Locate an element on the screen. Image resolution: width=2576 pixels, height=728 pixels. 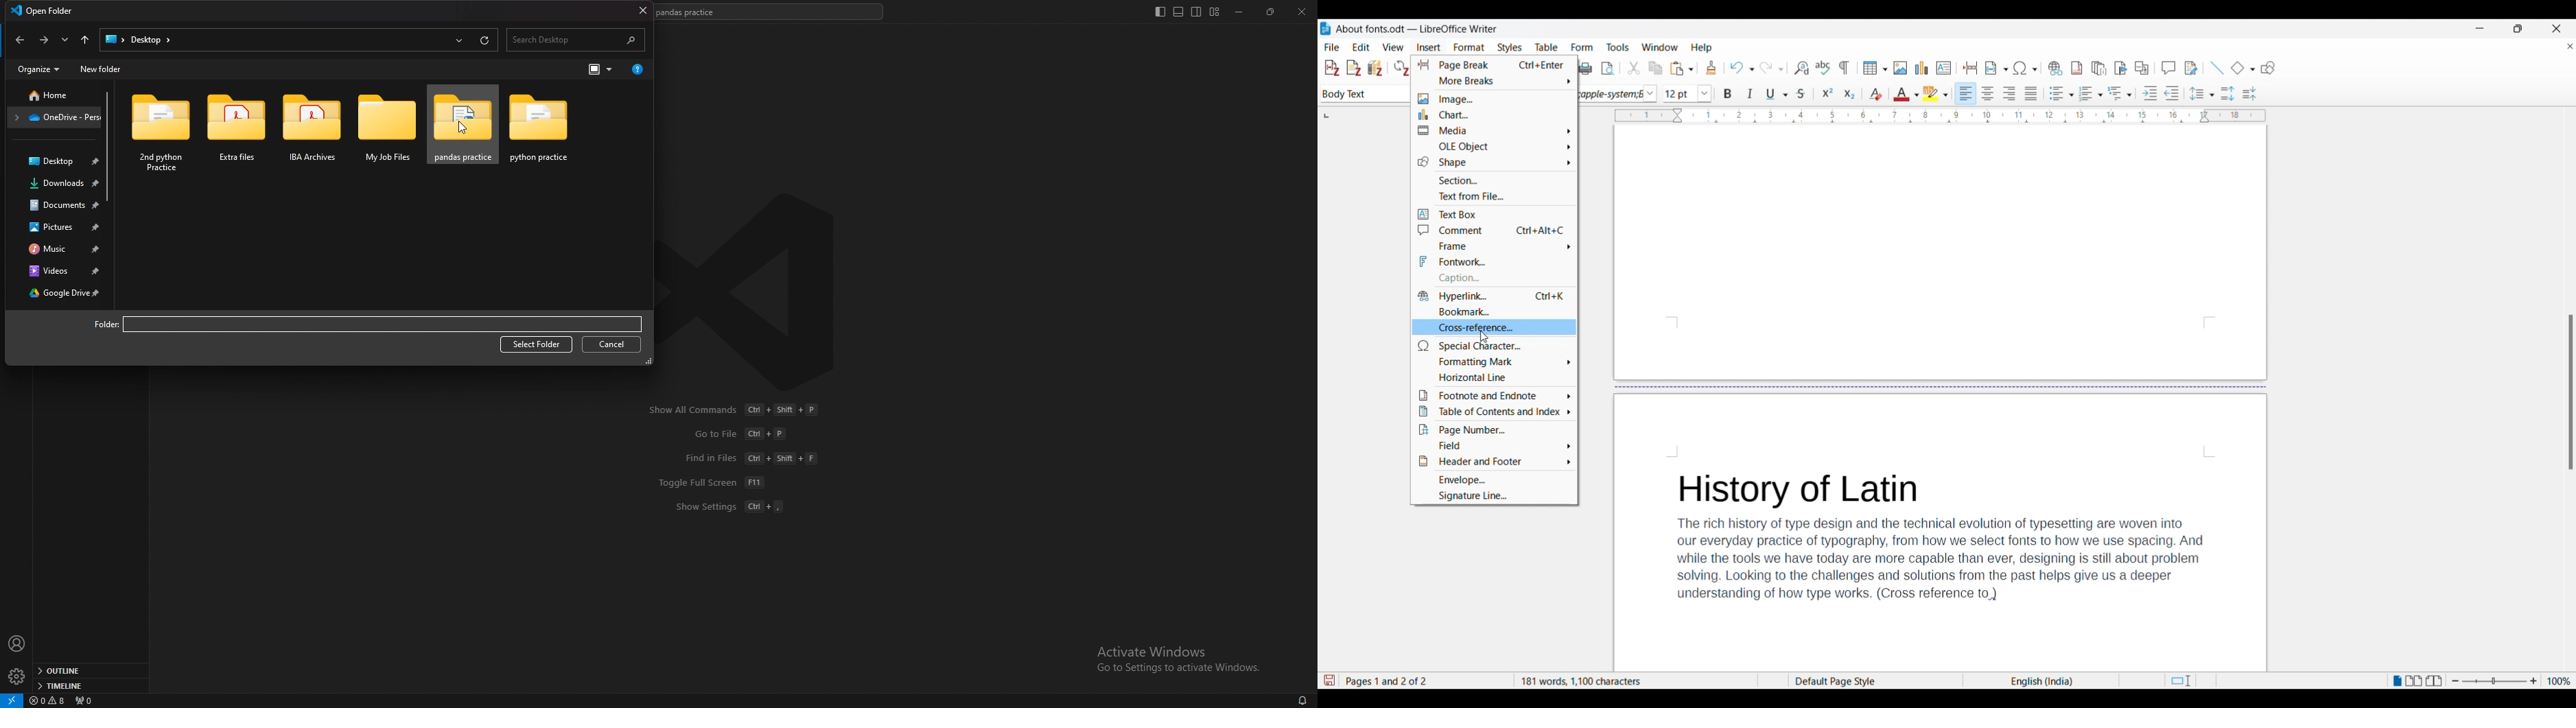
Show track changes functions is located at coordinates (2191, 68).